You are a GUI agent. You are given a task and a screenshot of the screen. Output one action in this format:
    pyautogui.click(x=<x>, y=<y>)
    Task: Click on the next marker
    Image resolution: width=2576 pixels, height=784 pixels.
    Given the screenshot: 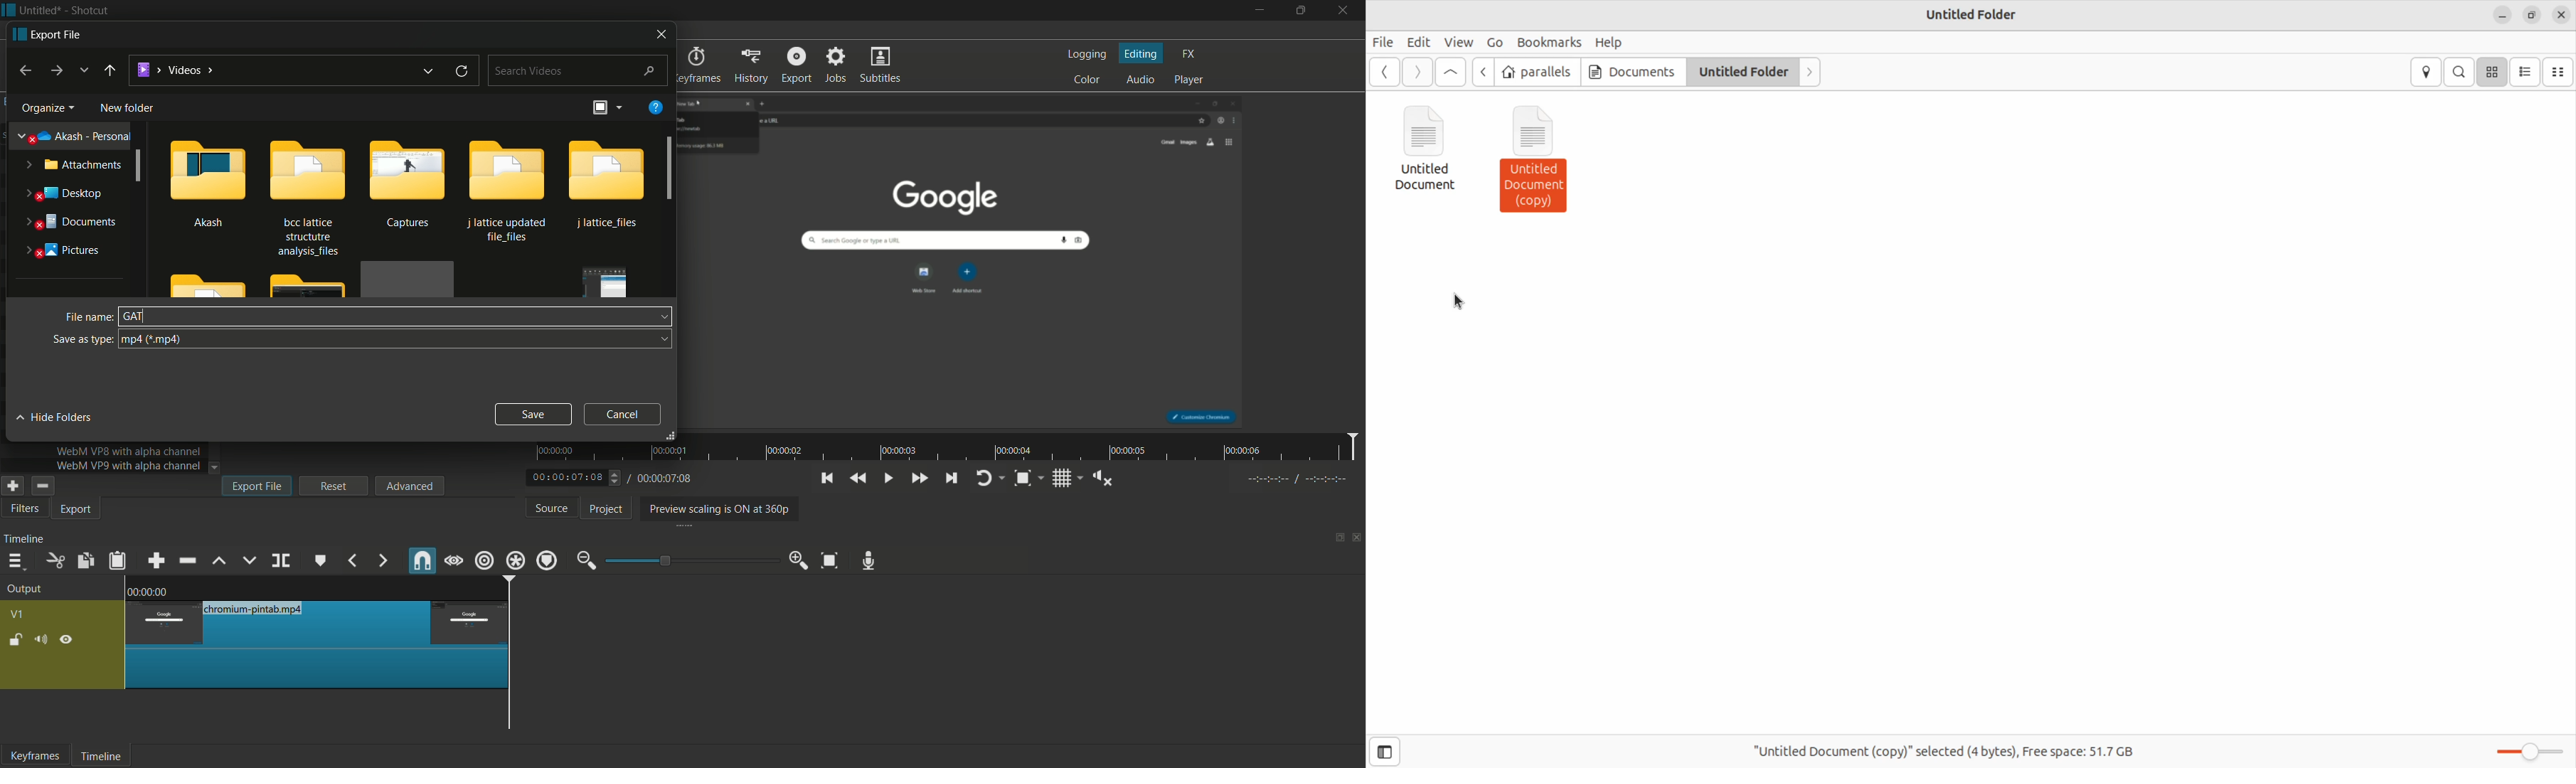 What is the action you would take?
    pyautogui.click(x=383, y=562)
    